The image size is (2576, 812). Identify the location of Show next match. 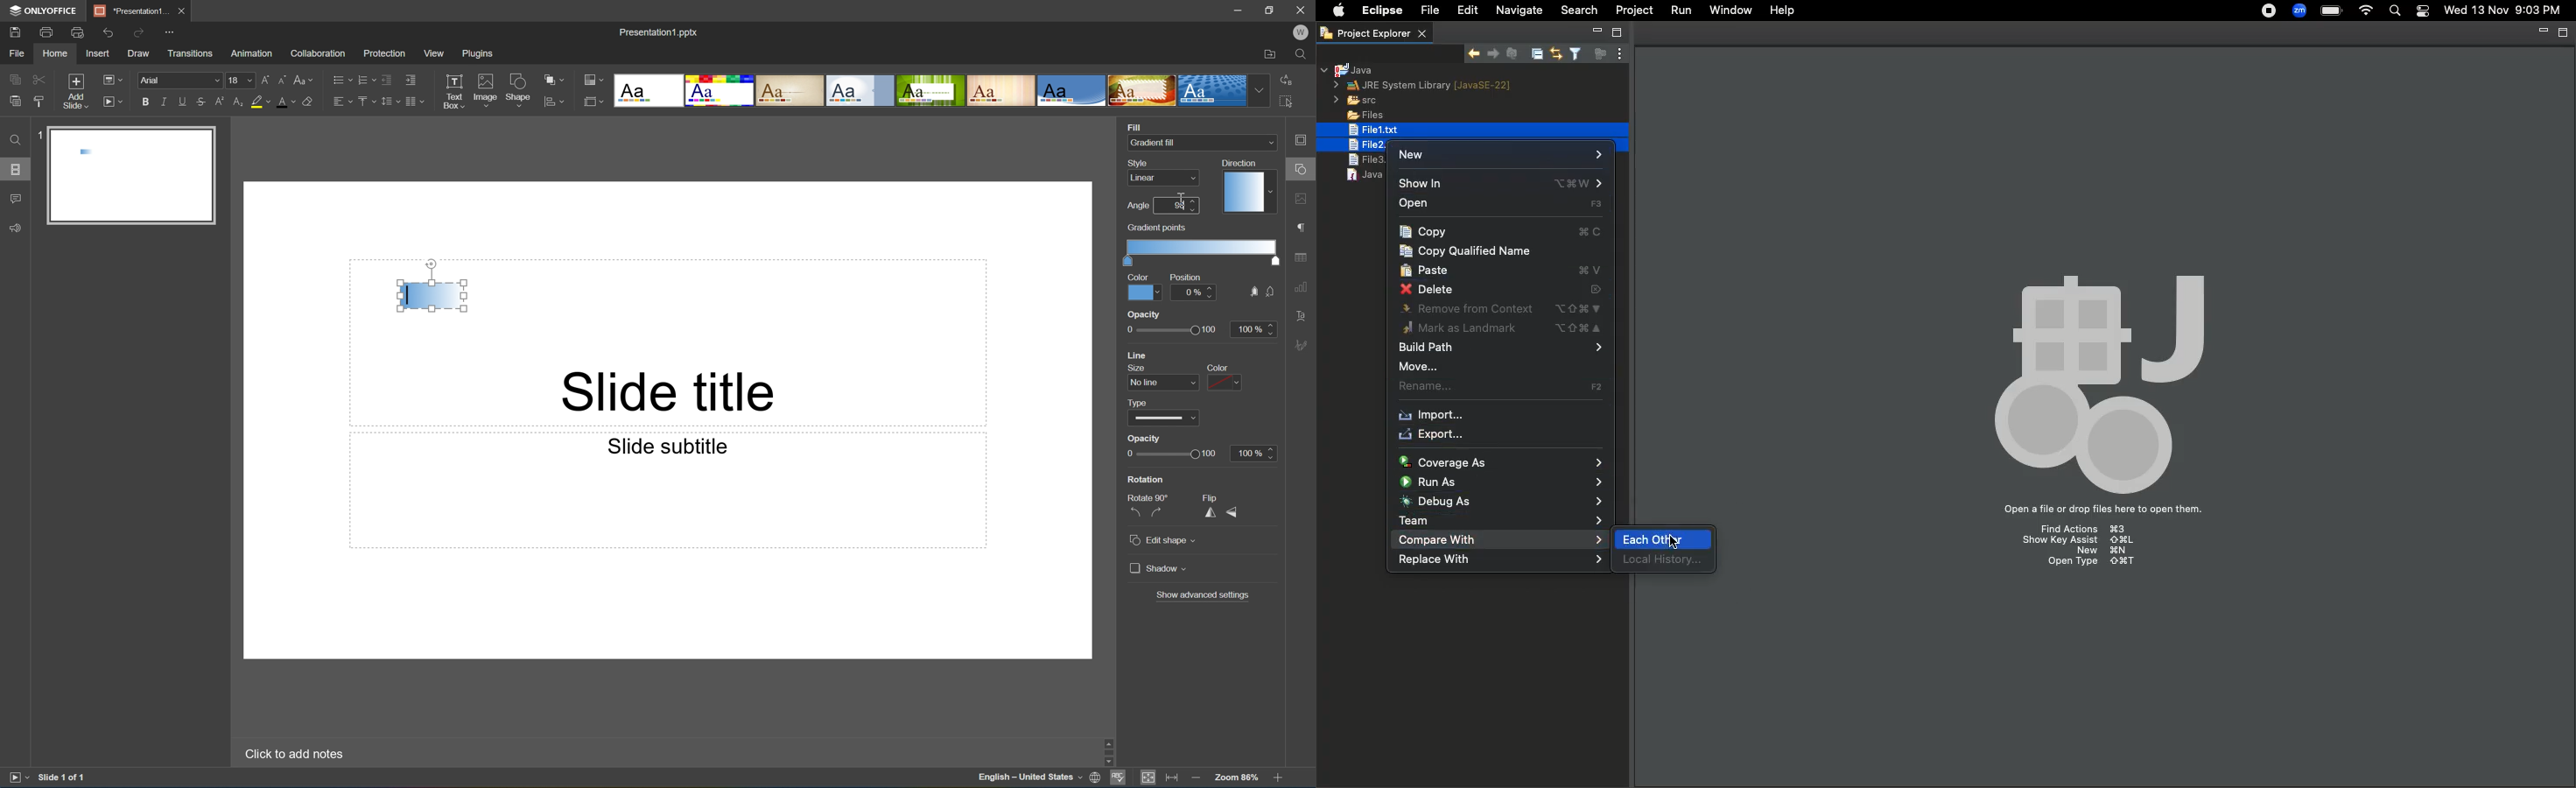
(1476, 52).